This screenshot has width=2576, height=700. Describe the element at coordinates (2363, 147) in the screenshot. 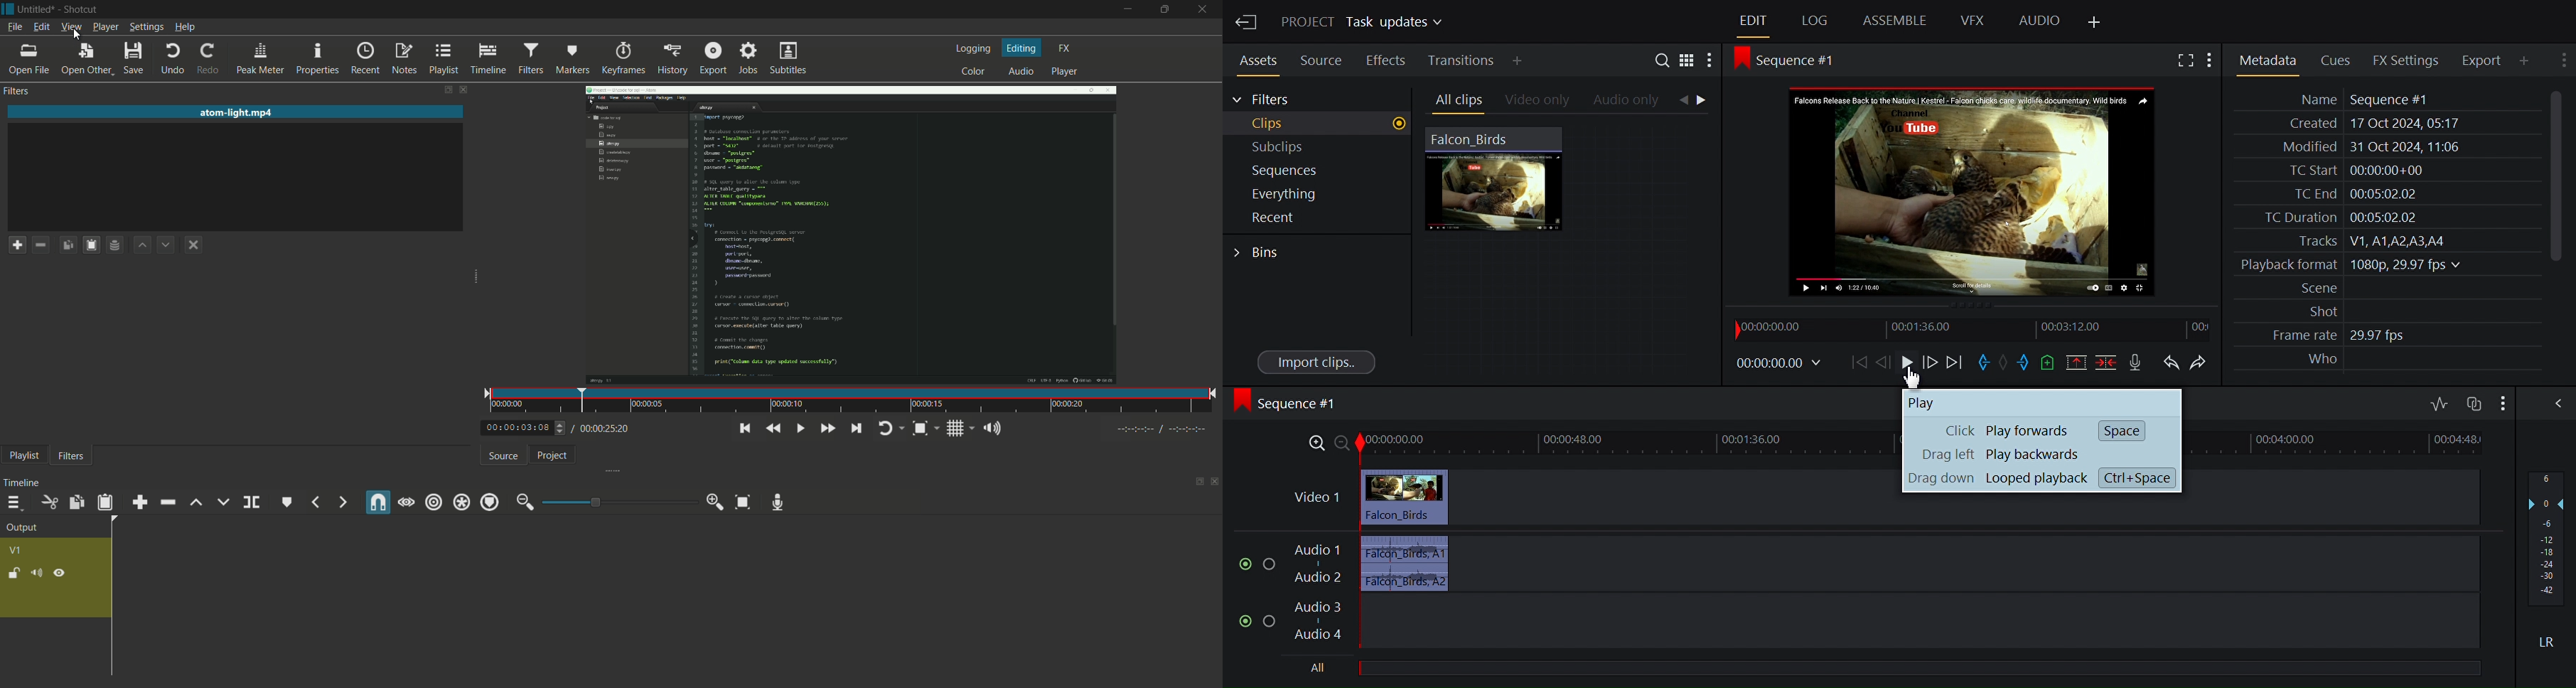

I see `Modified 31 Oct 2024, 11:06` at that location.